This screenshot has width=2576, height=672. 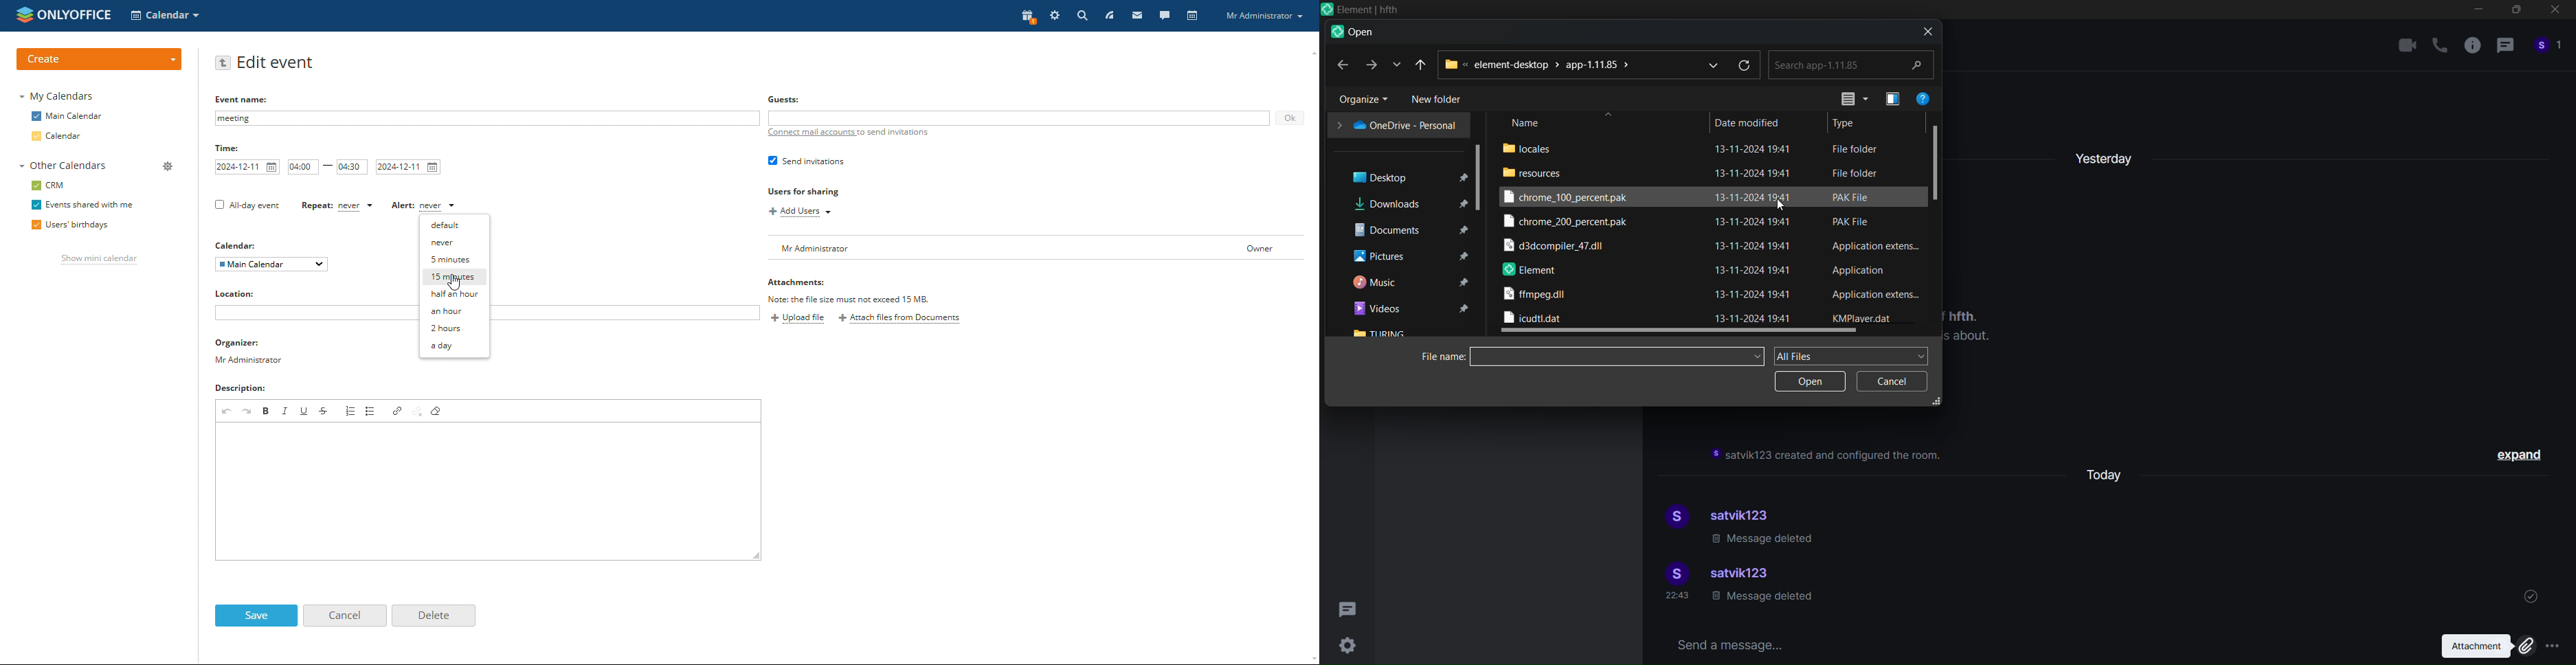 I want to click on vertical scroll bar, so click(x=1939, y=158).